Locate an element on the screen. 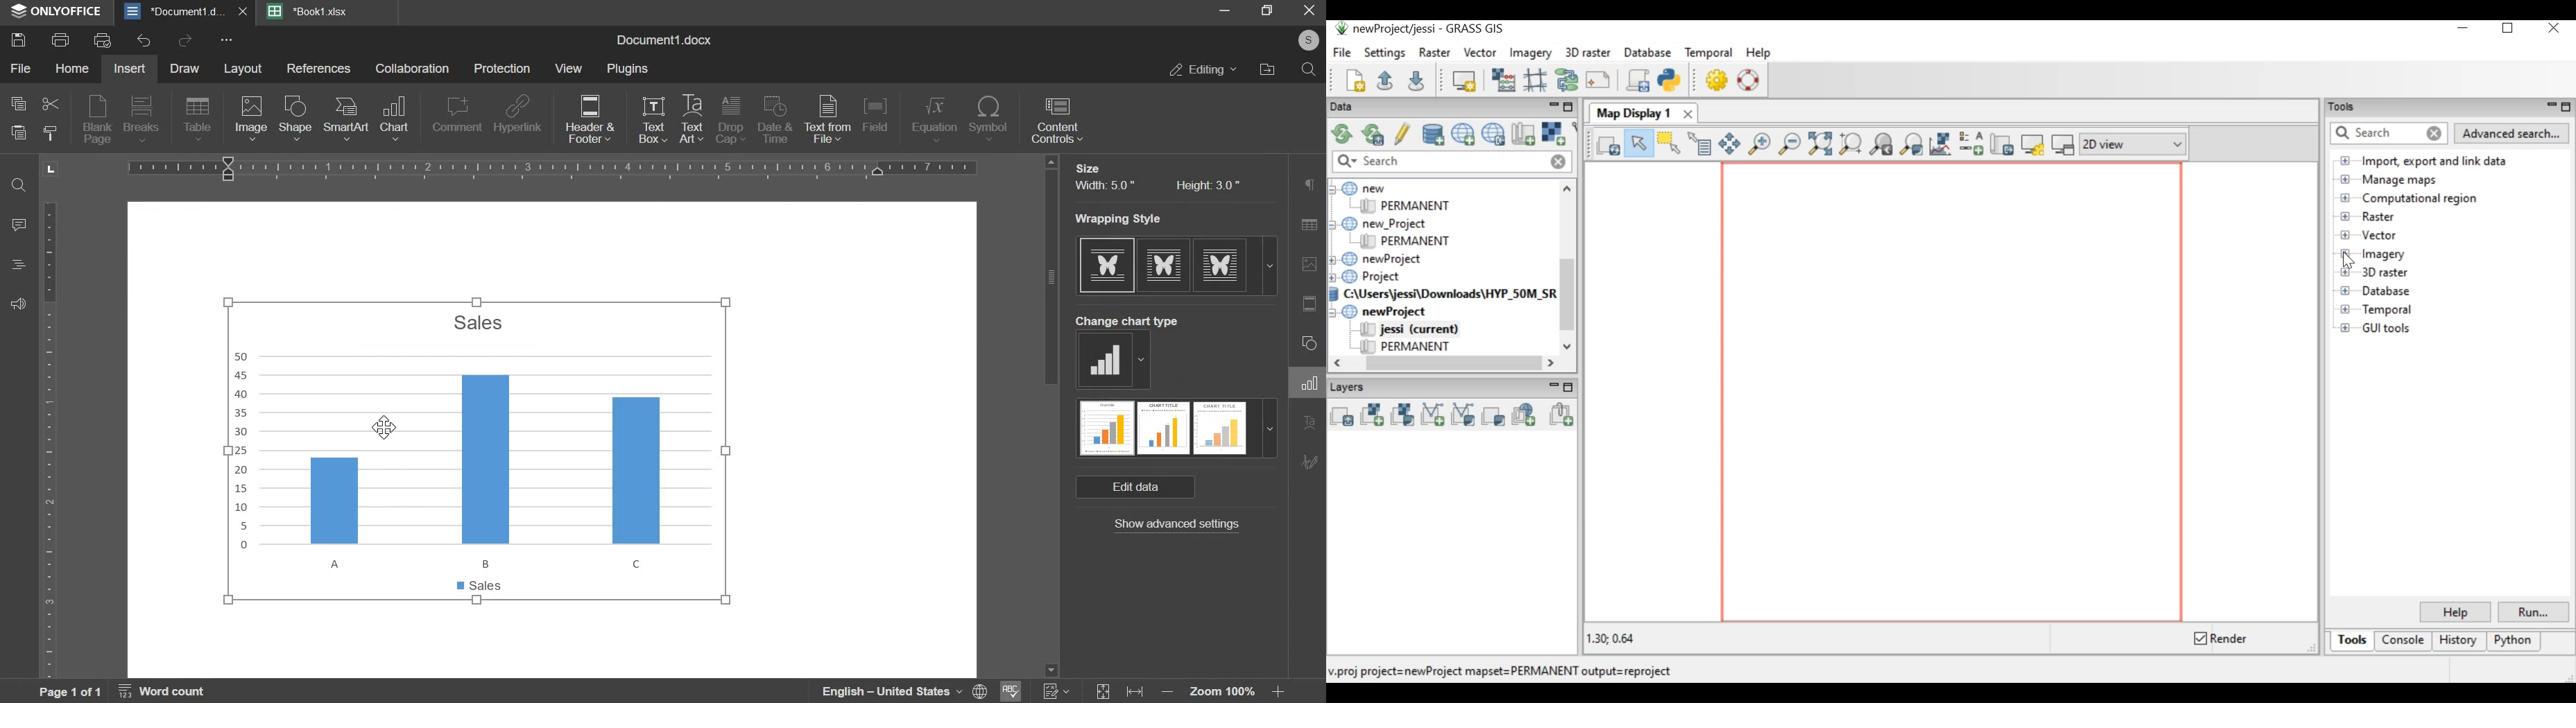  copy is located at coordinates (18, 105).